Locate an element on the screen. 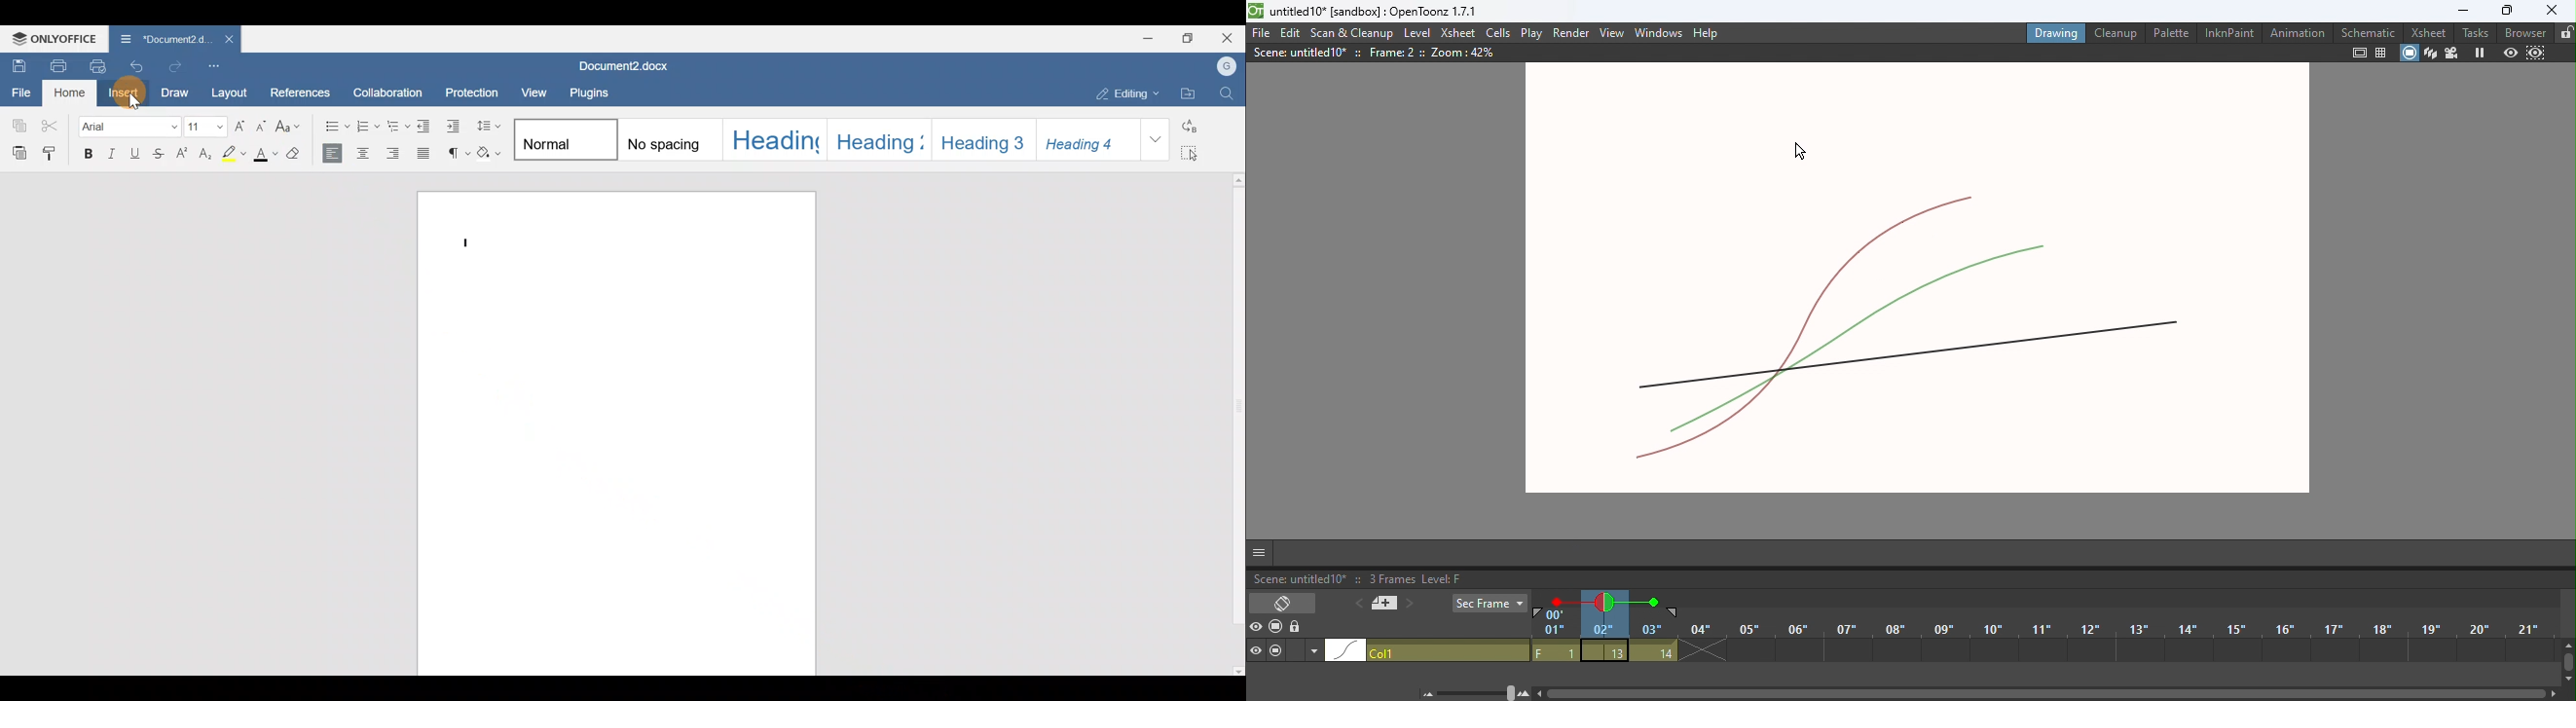  Font size is located at coordinates (206, 126).